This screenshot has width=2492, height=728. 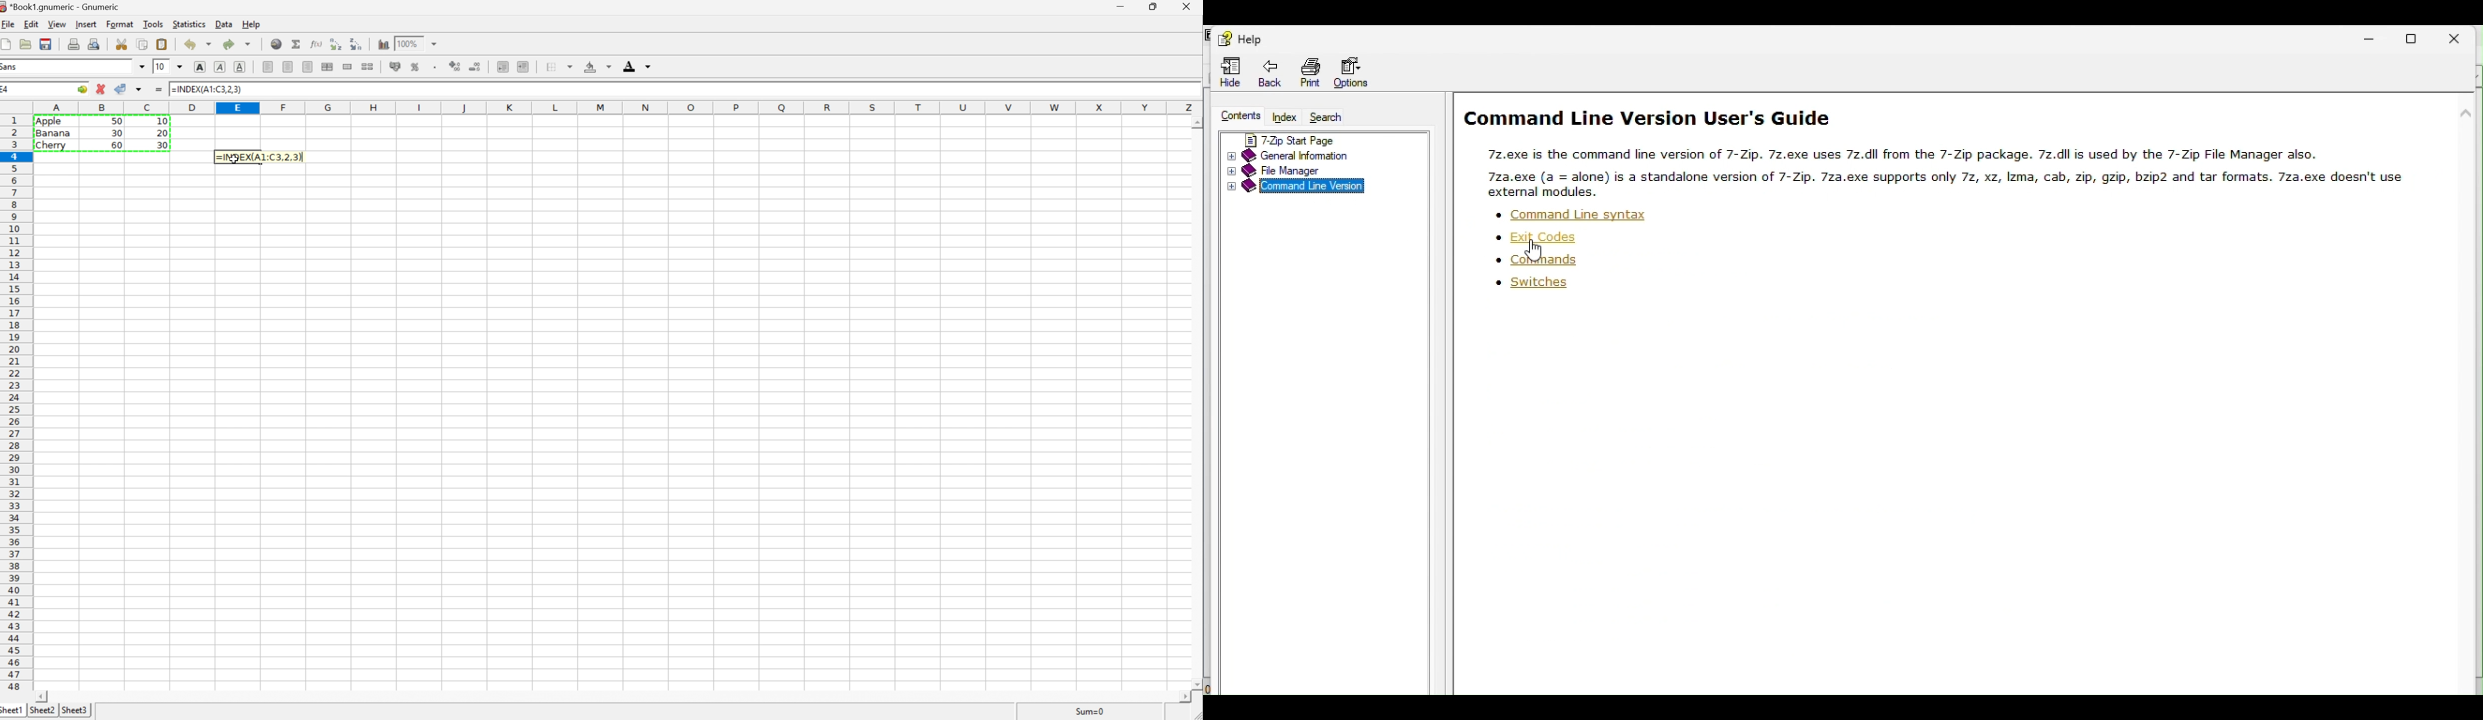 What do you see at coordinates (121, 43) in the screenshot?
I see `cut` at bounding box center [121, 43].